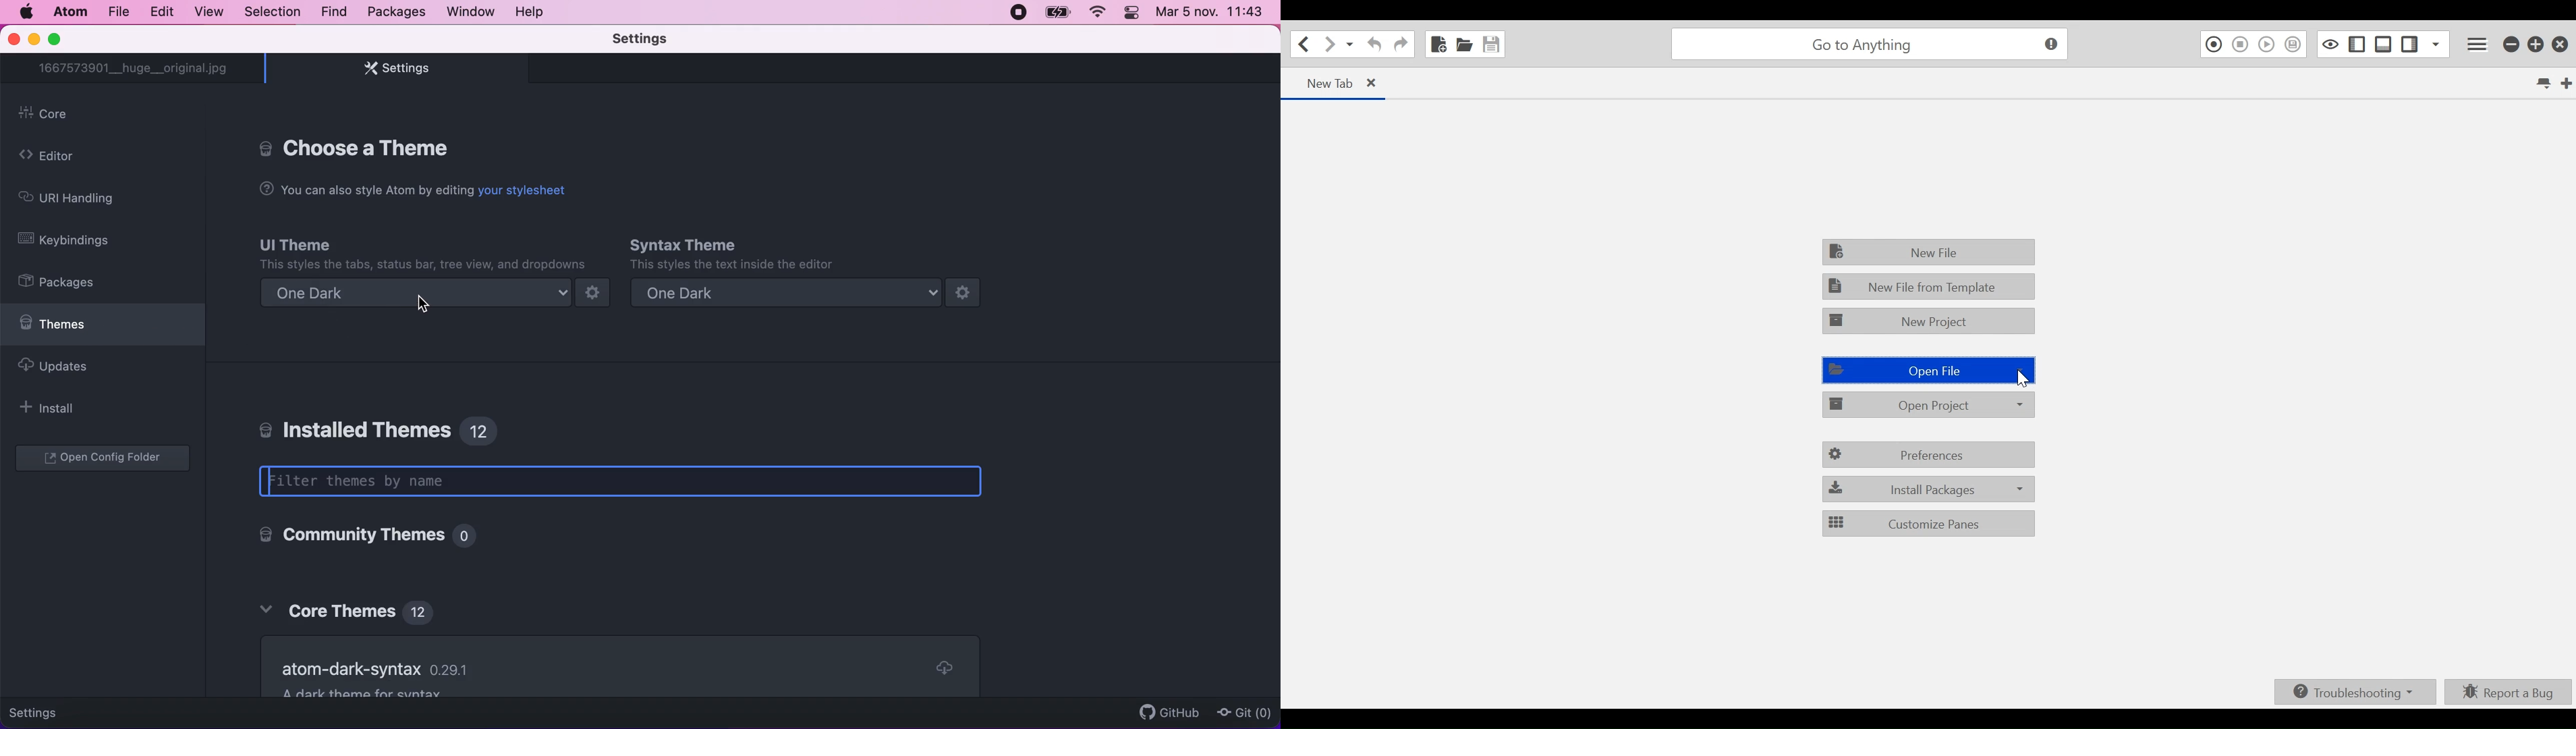  I want to click on You can also style Atom by editing your stylesheet, so click(413, 190).